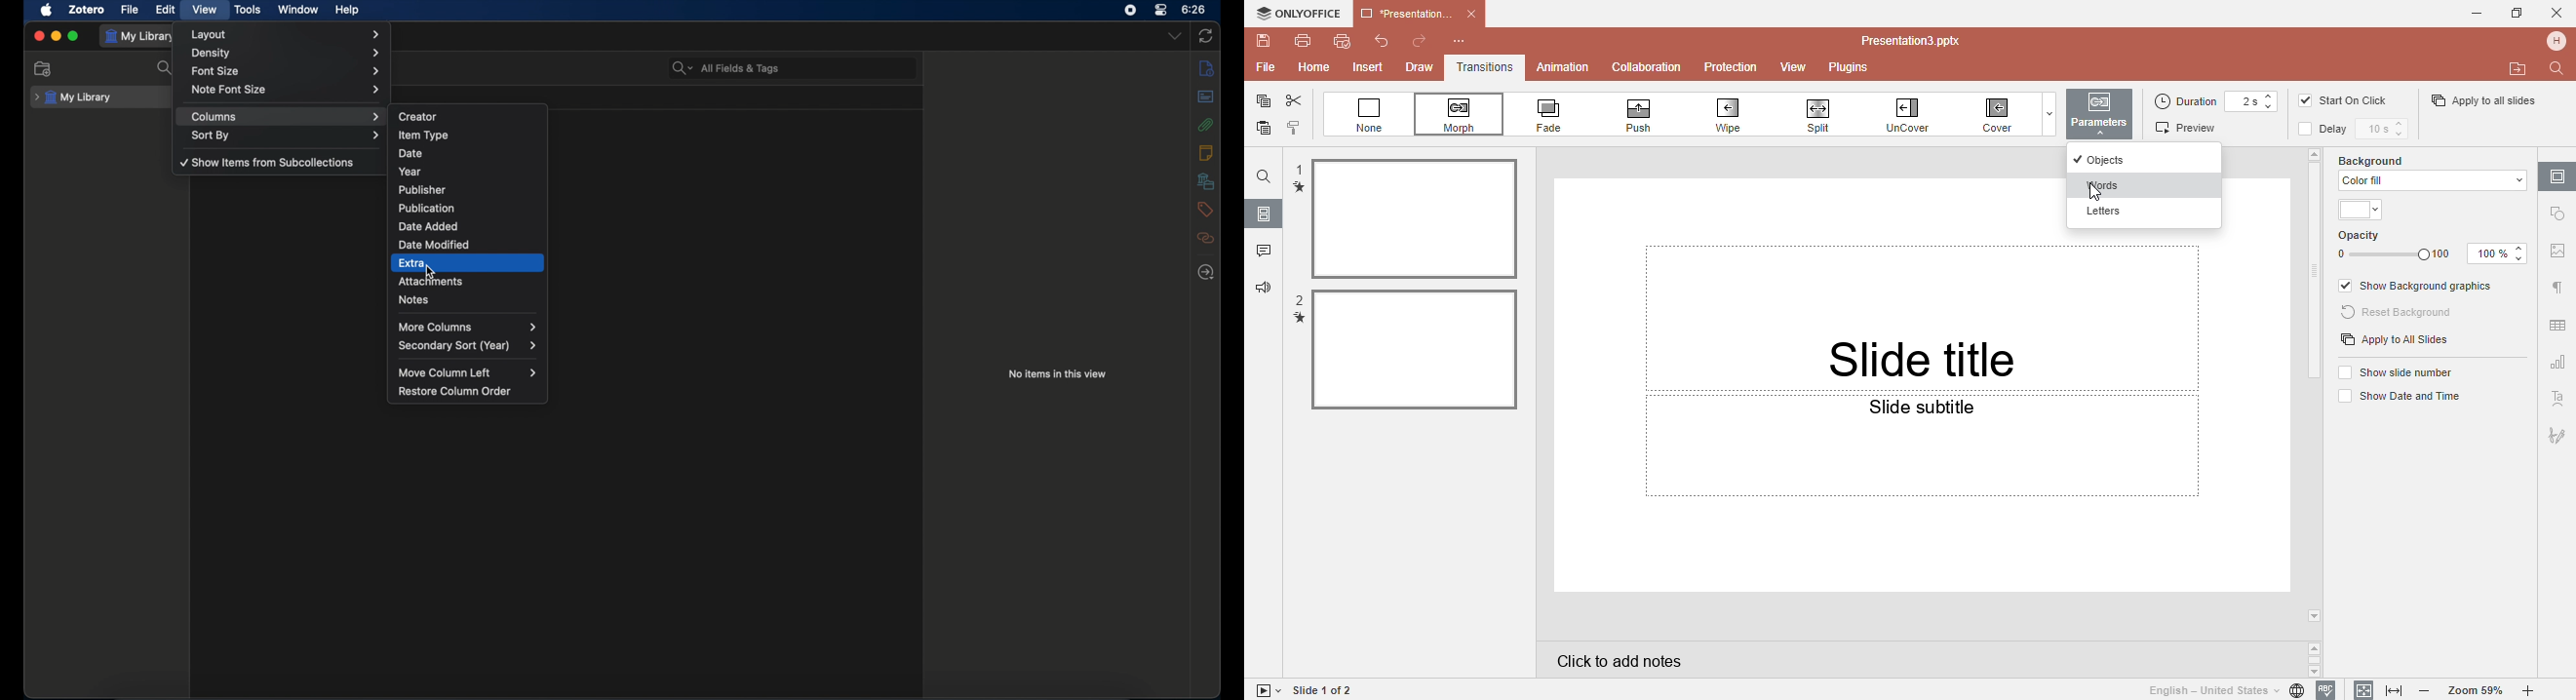  Describe the element at coordinates (1562, 66) in the screenshot. I see `Animation` at that location.